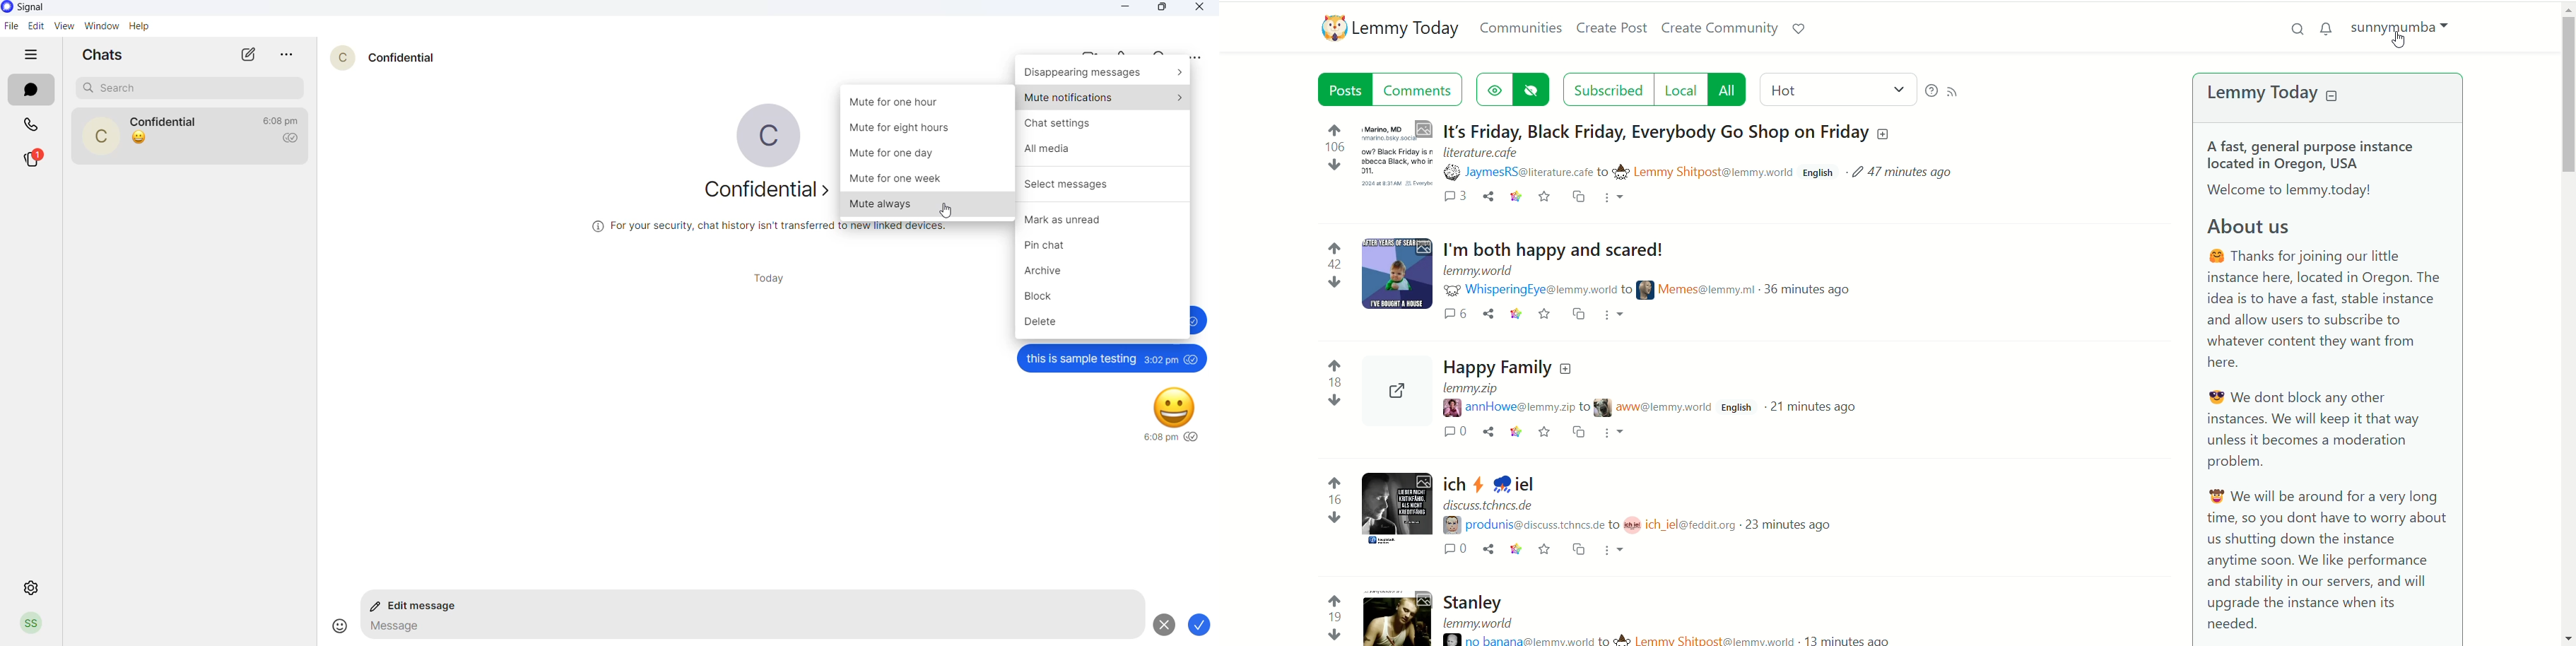 This screenshot has width=2576, height=672. What do you see at coordinates (1521, 28) in the screenshot?
I see `communities` at bounding box center [1521, 28].